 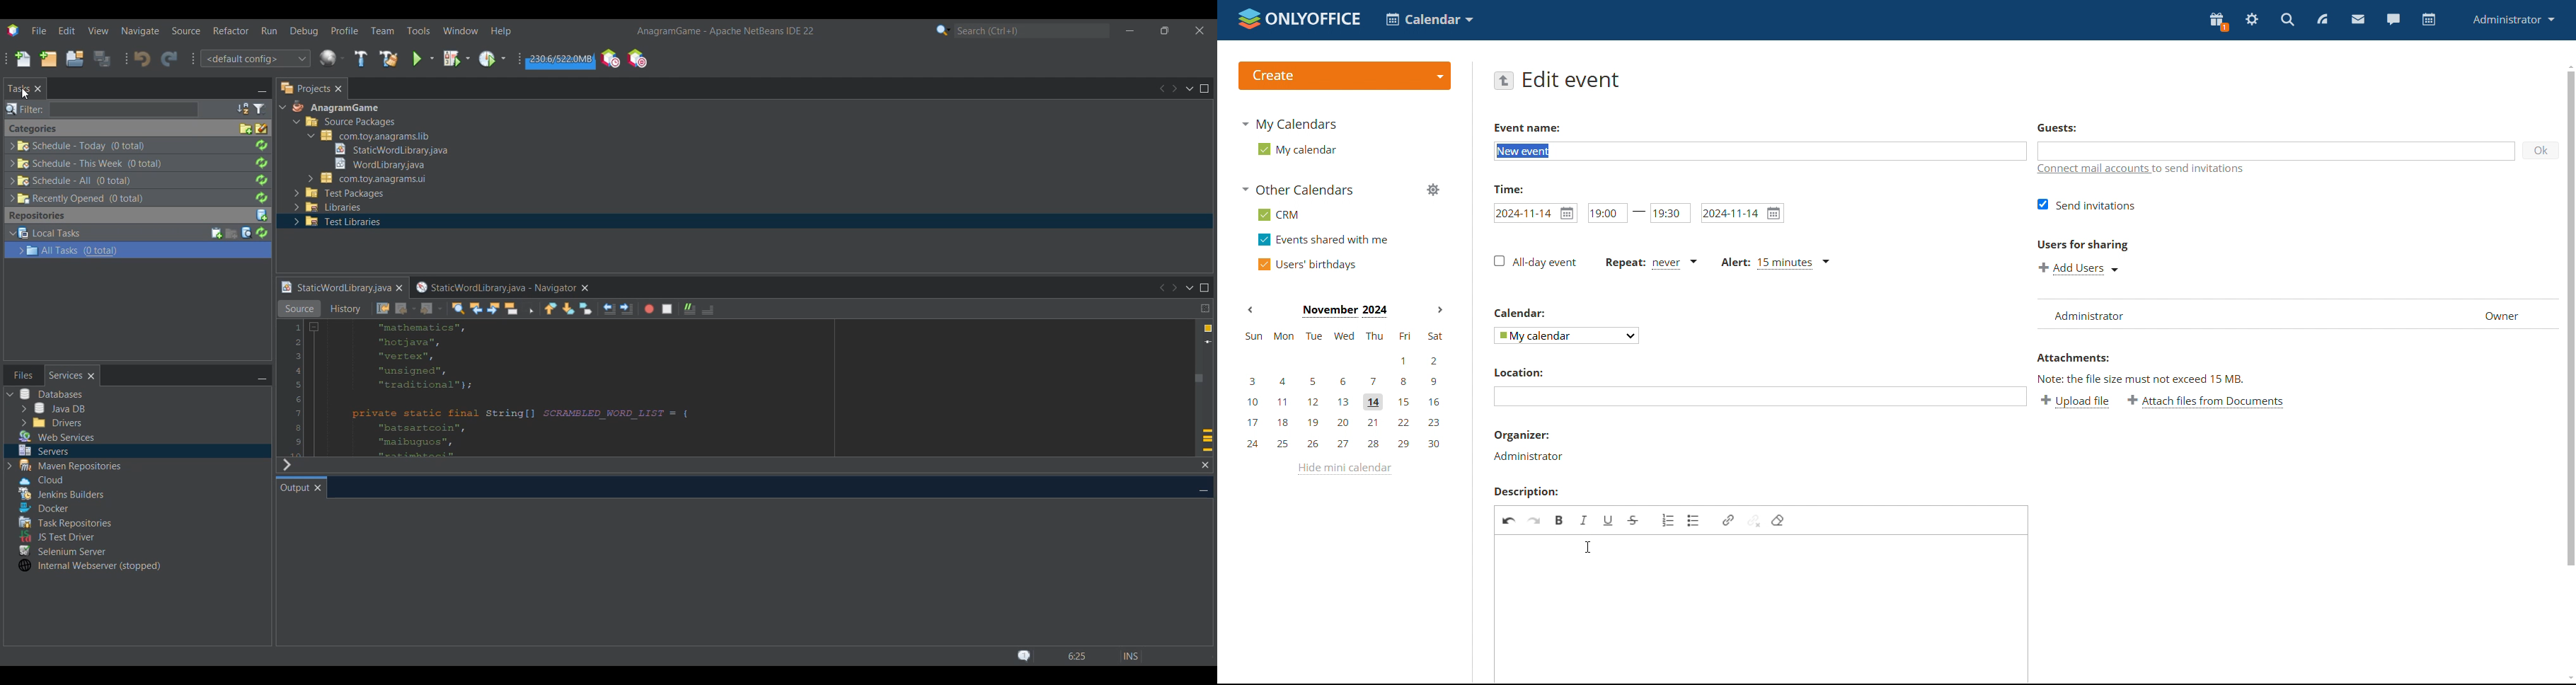 What do you see at coordinates (197, 250) in the screenshot?
I see `Current selection highlighted` at bounding box center [197, 250].